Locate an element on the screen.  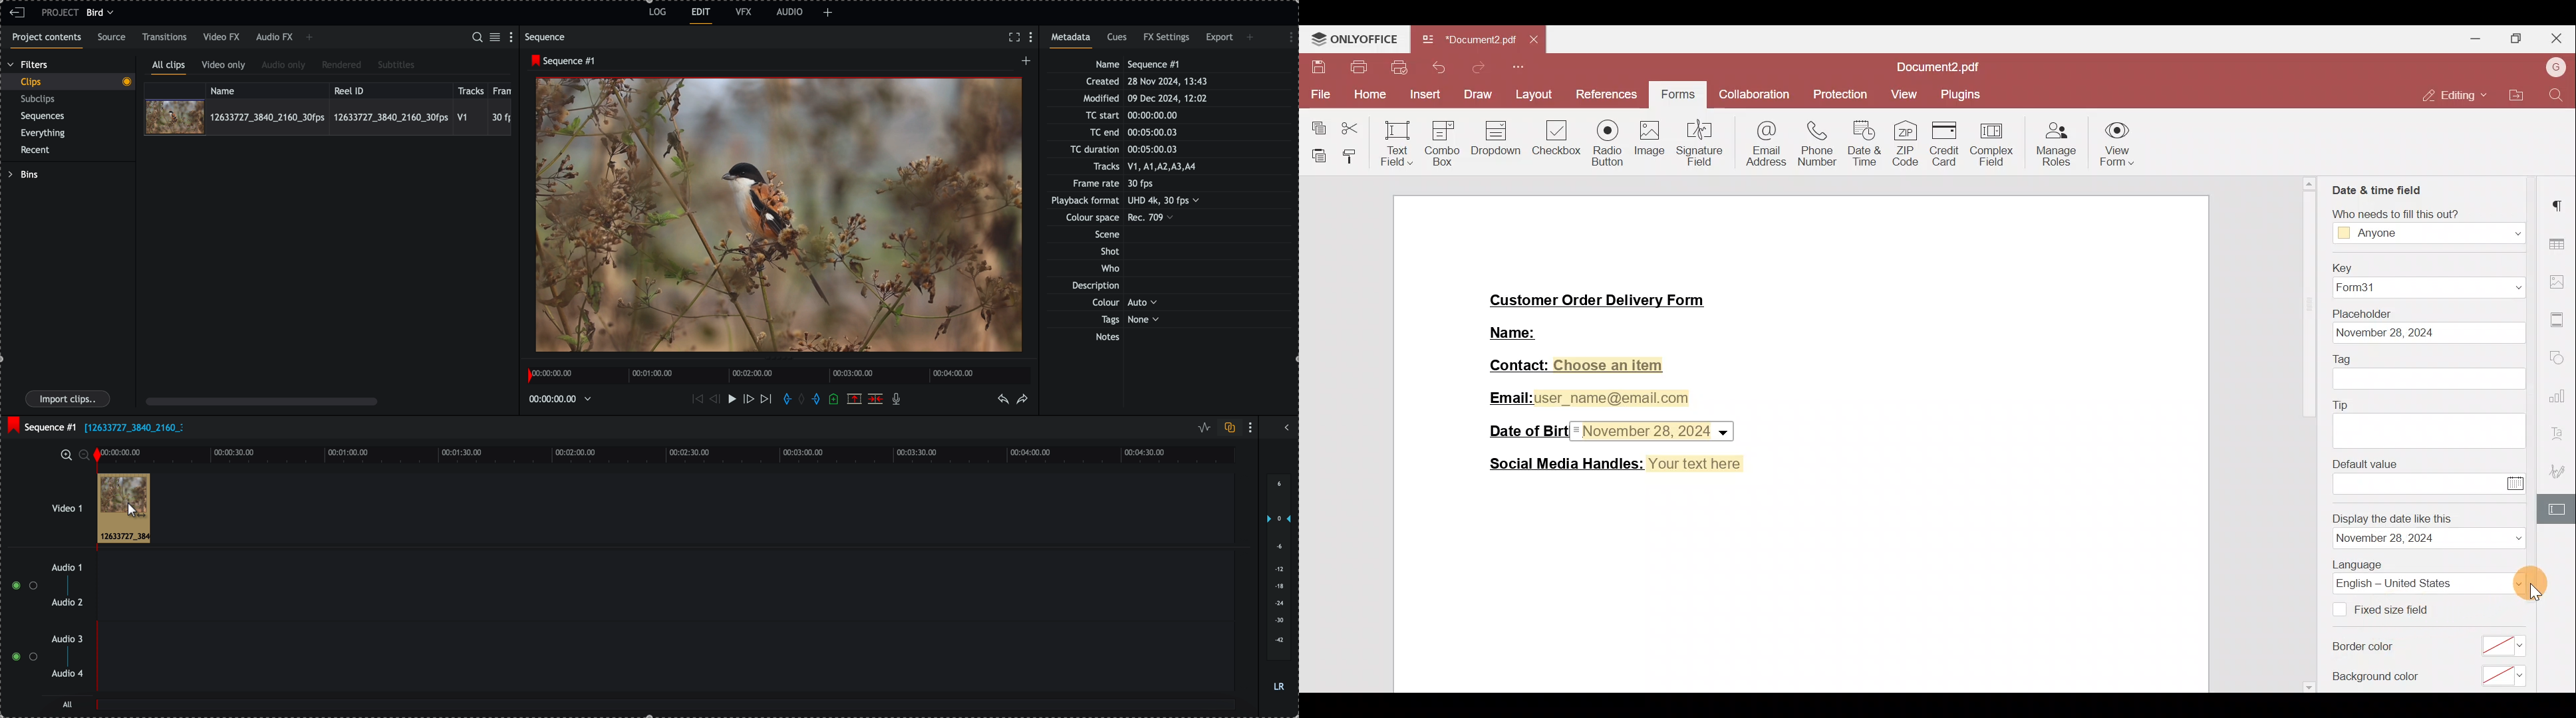
date is located at coordinates (2430, 333).